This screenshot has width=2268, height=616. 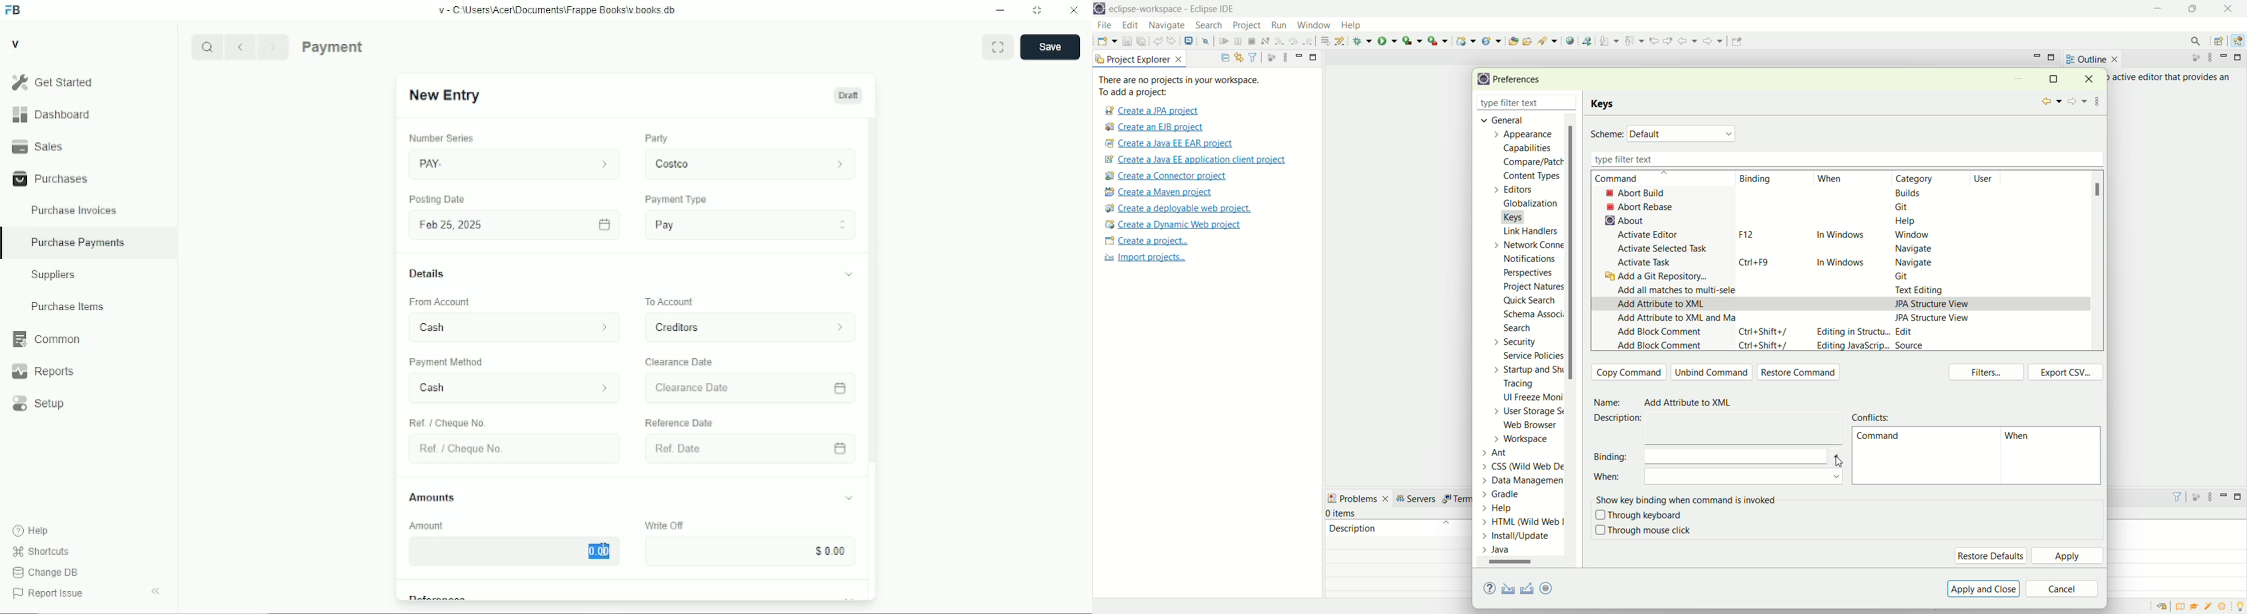 What do you see at coordinates (519, 551) in the screenshot?
I see `$000` at bounding box center [519, 551].